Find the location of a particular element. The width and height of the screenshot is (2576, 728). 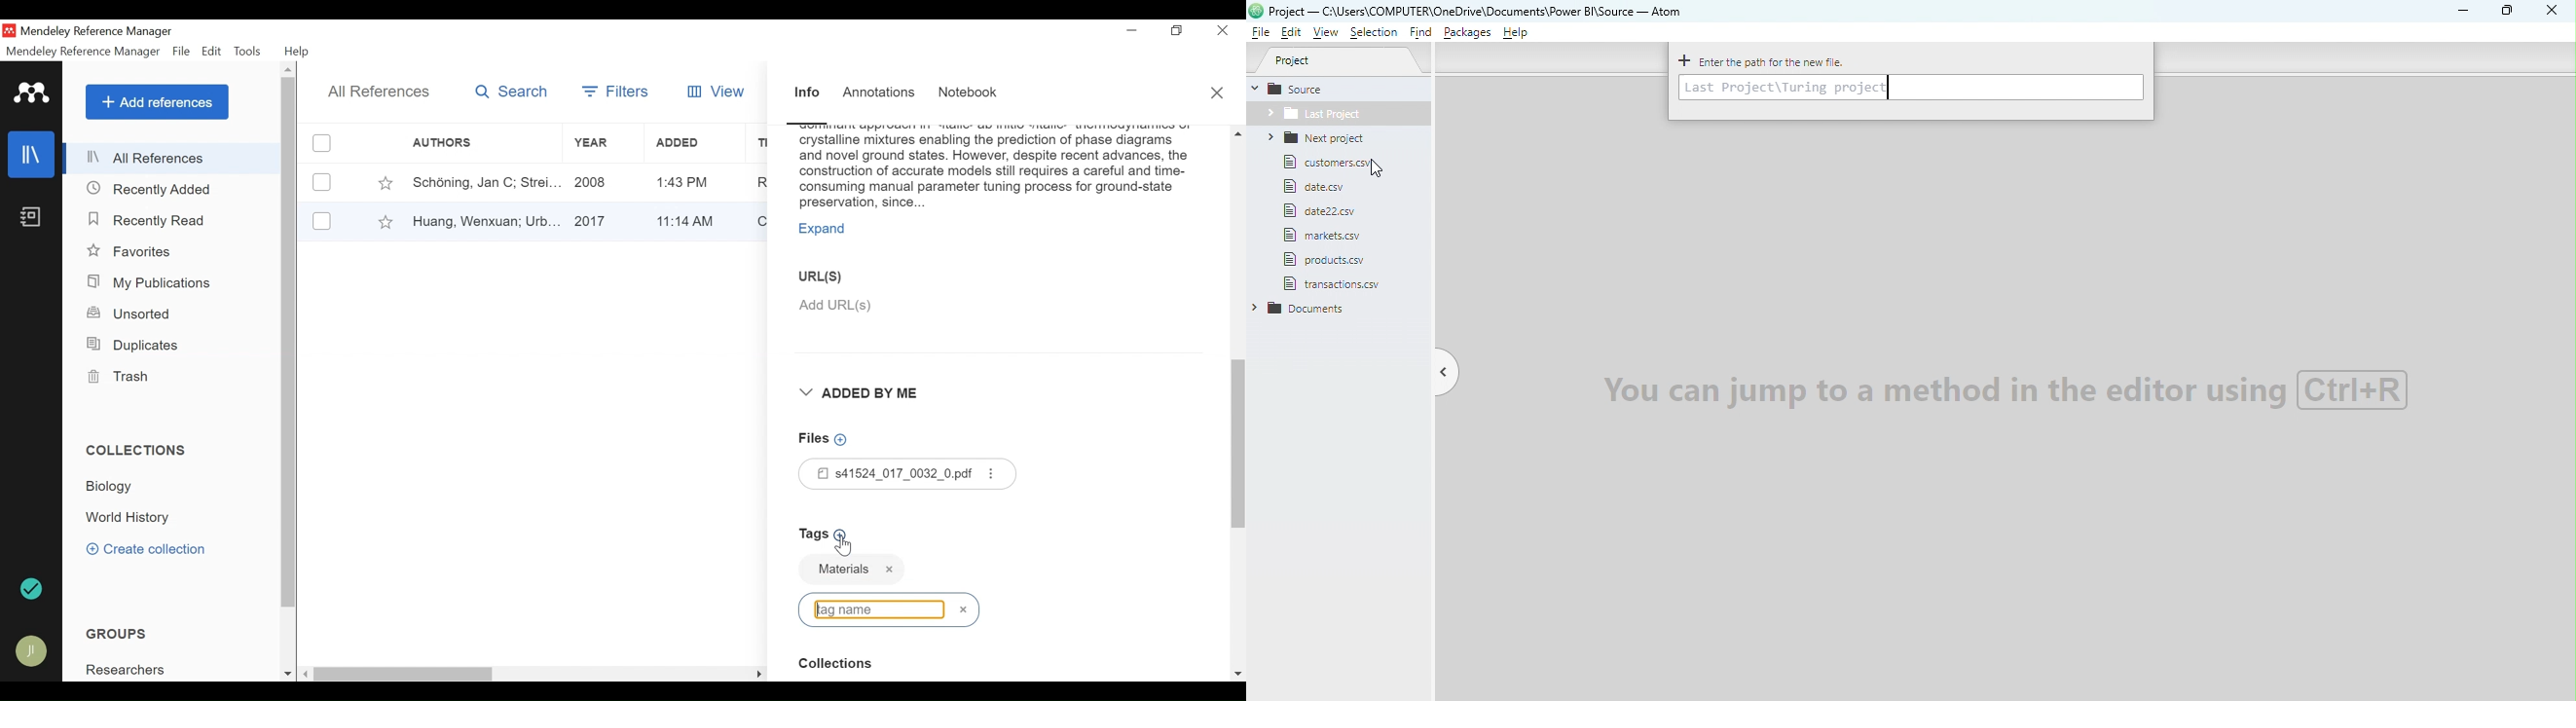

Mendeley logo is located at coordinates (33, 93).